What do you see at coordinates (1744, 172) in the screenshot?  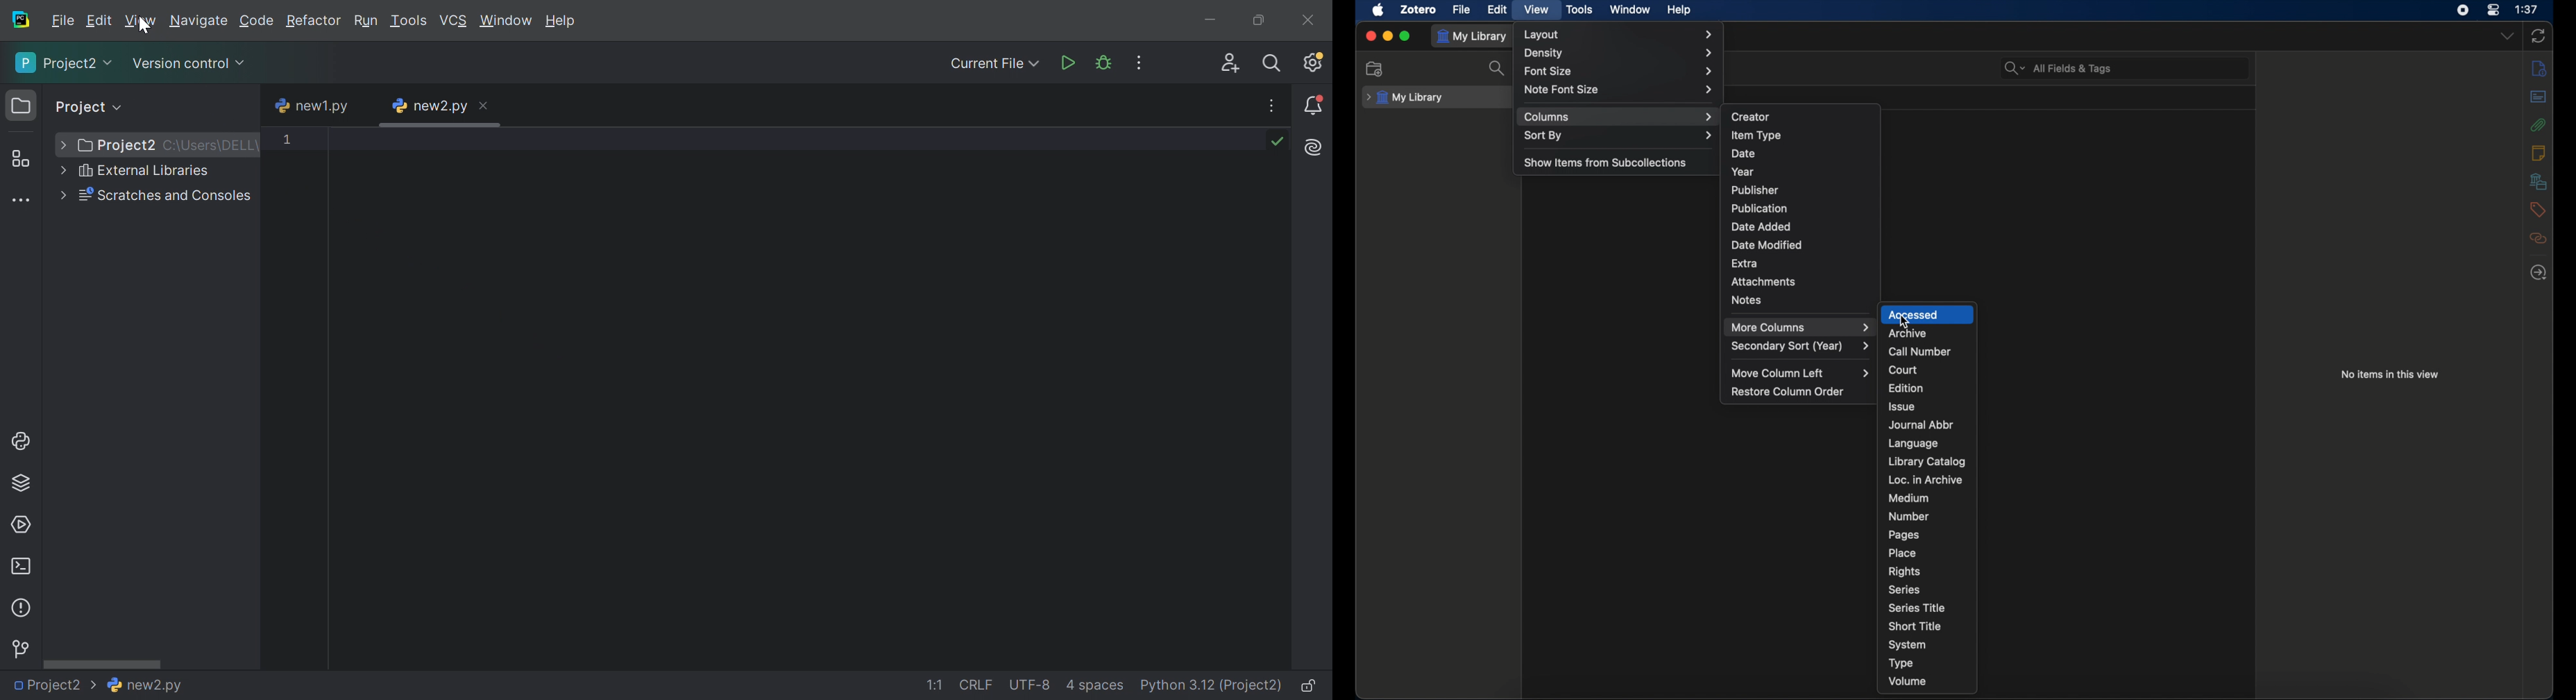 I see `year` at bounding box center [1744, 172].